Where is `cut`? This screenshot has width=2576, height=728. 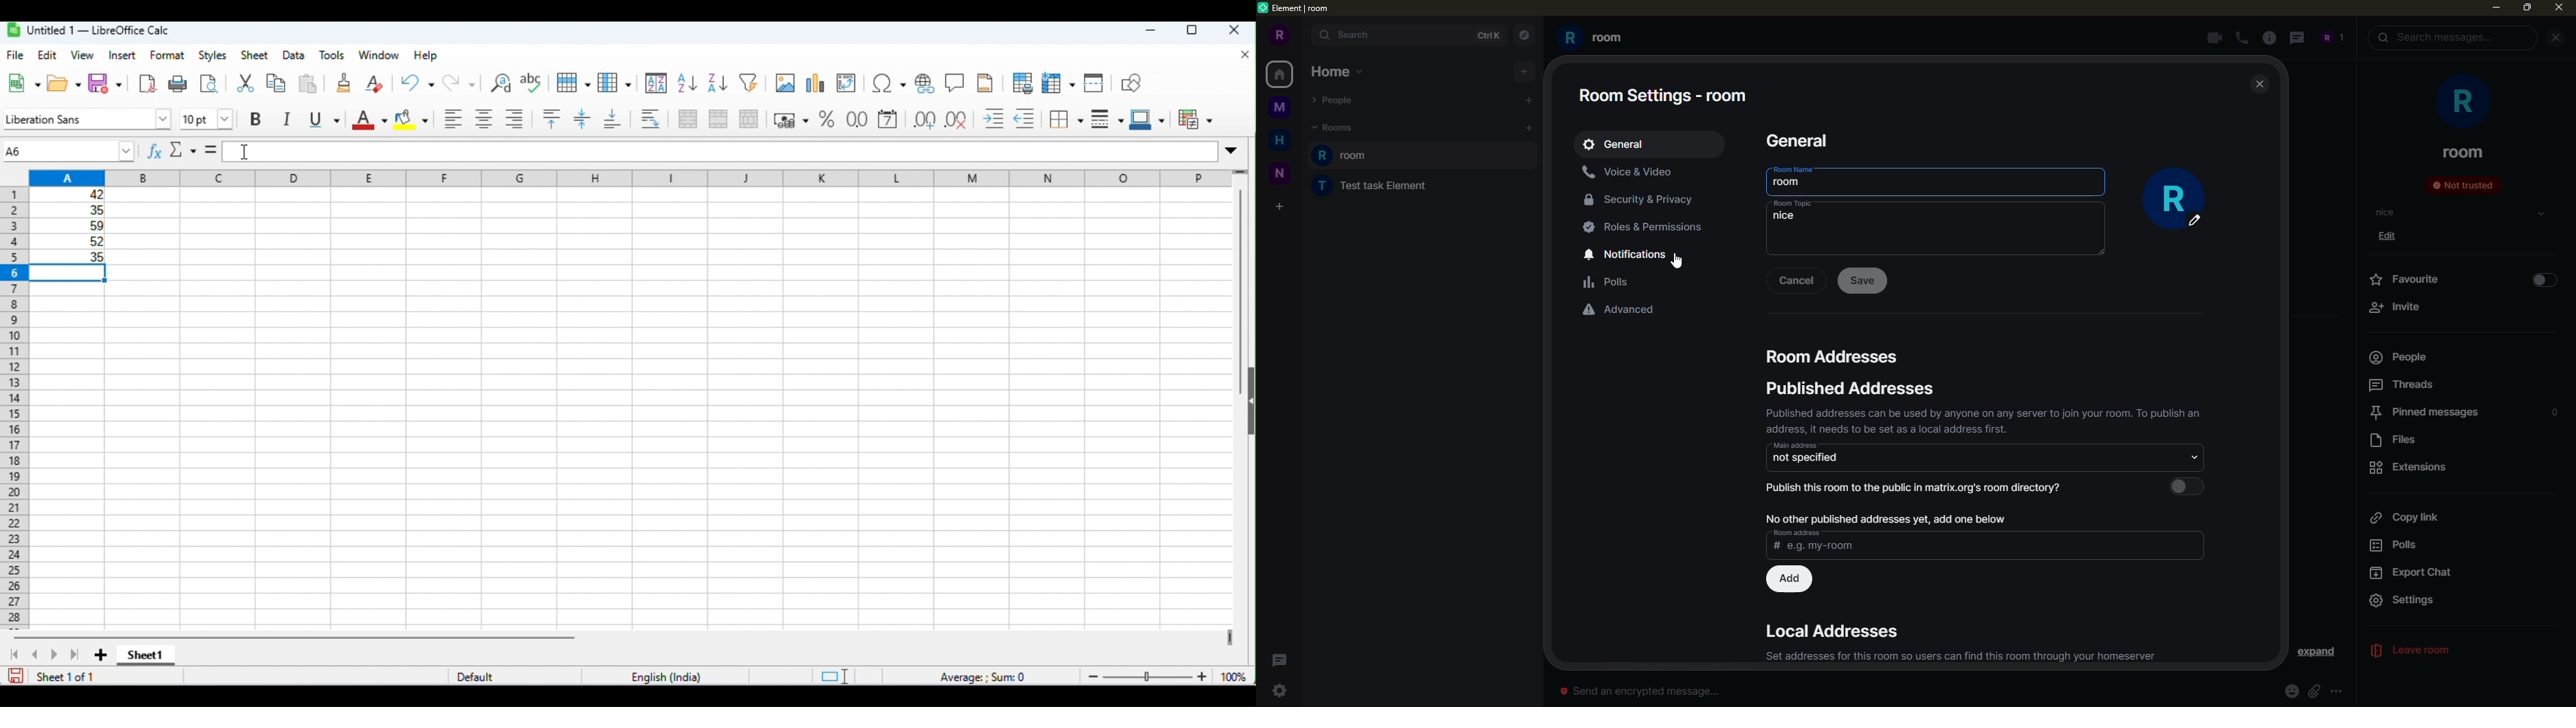 cut is located at coordinates (247, 84).